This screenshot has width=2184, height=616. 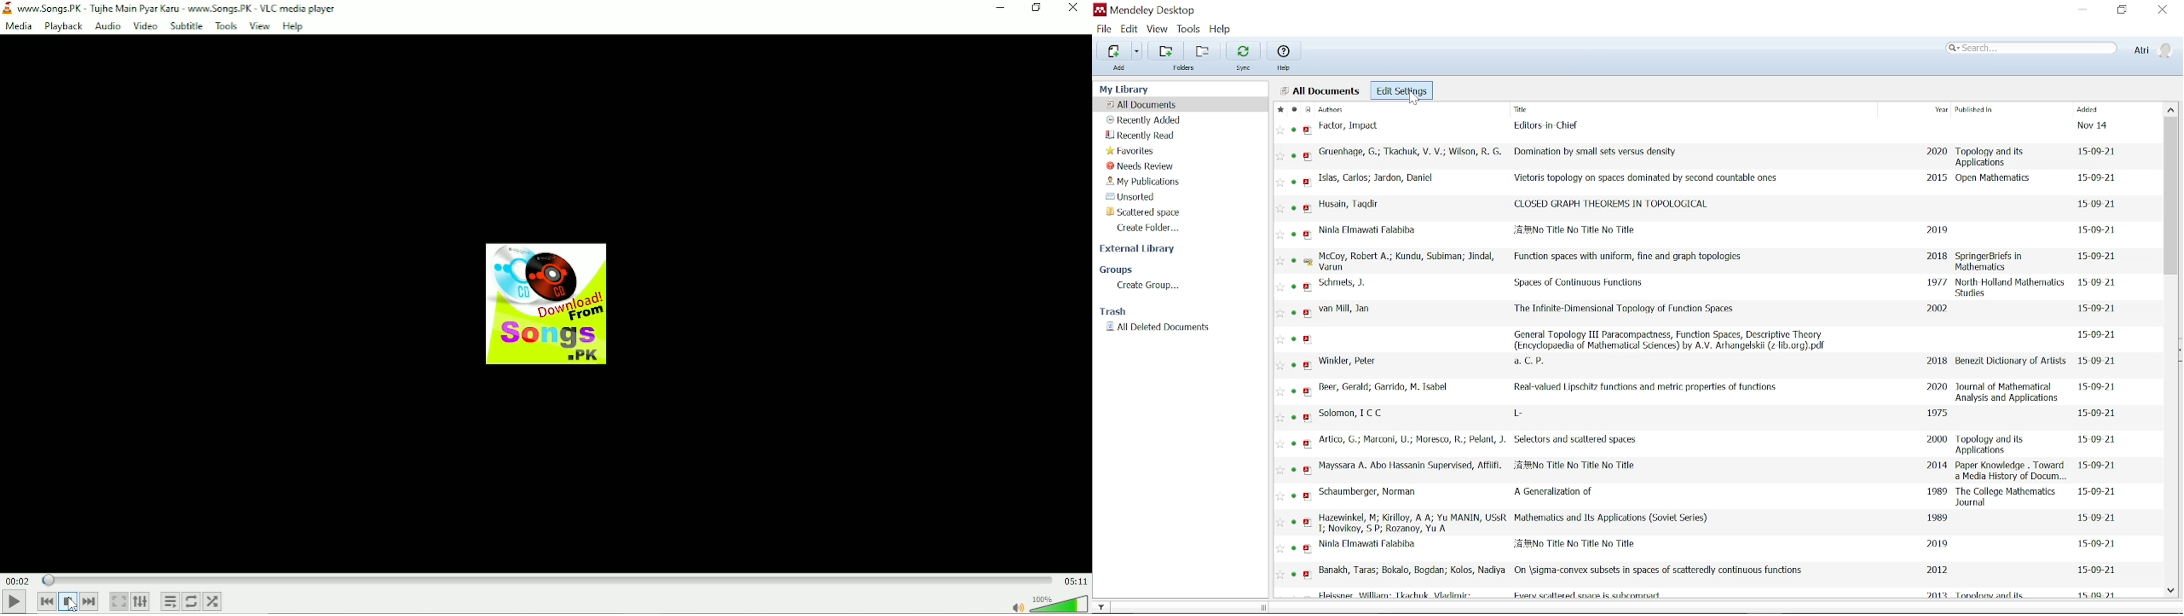 I want to click on Previous, so click(x=47, y=602).